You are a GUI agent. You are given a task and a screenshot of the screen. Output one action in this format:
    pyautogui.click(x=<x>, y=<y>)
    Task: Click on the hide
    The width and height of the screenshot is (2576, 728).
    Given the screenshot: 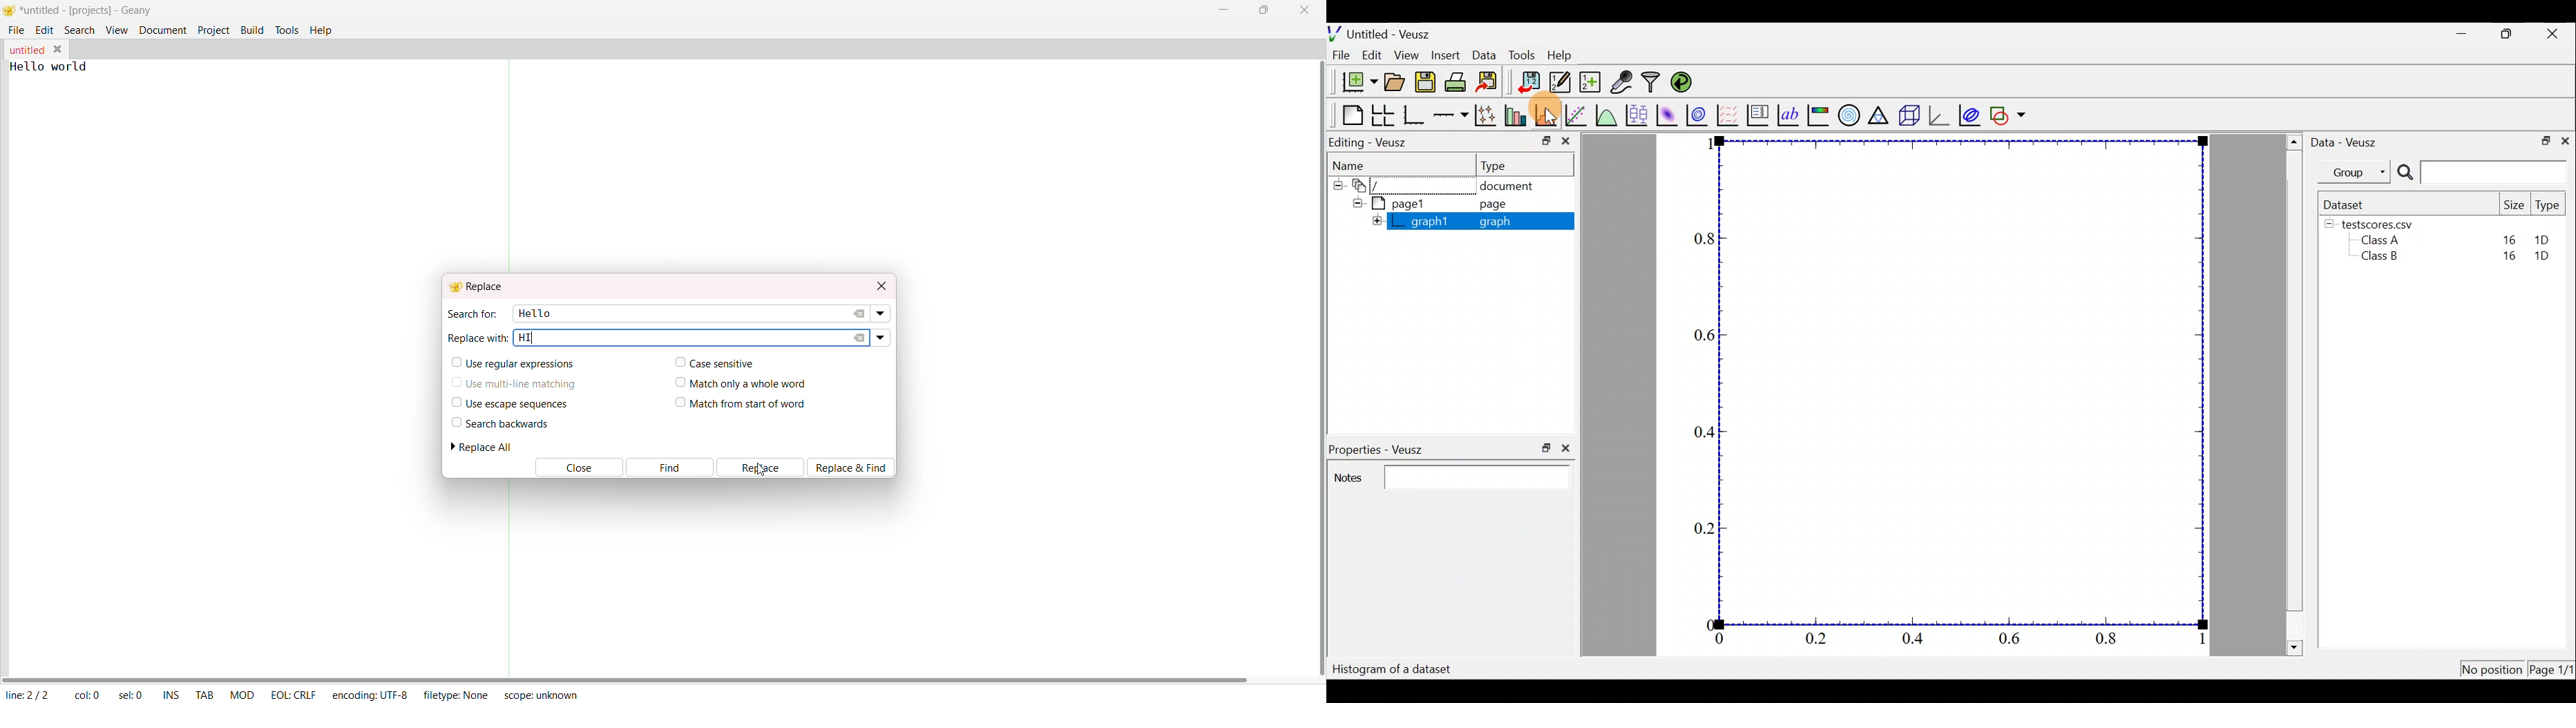 What is the action you would take?
    pyautogui.click(x=1337, y=186)
    